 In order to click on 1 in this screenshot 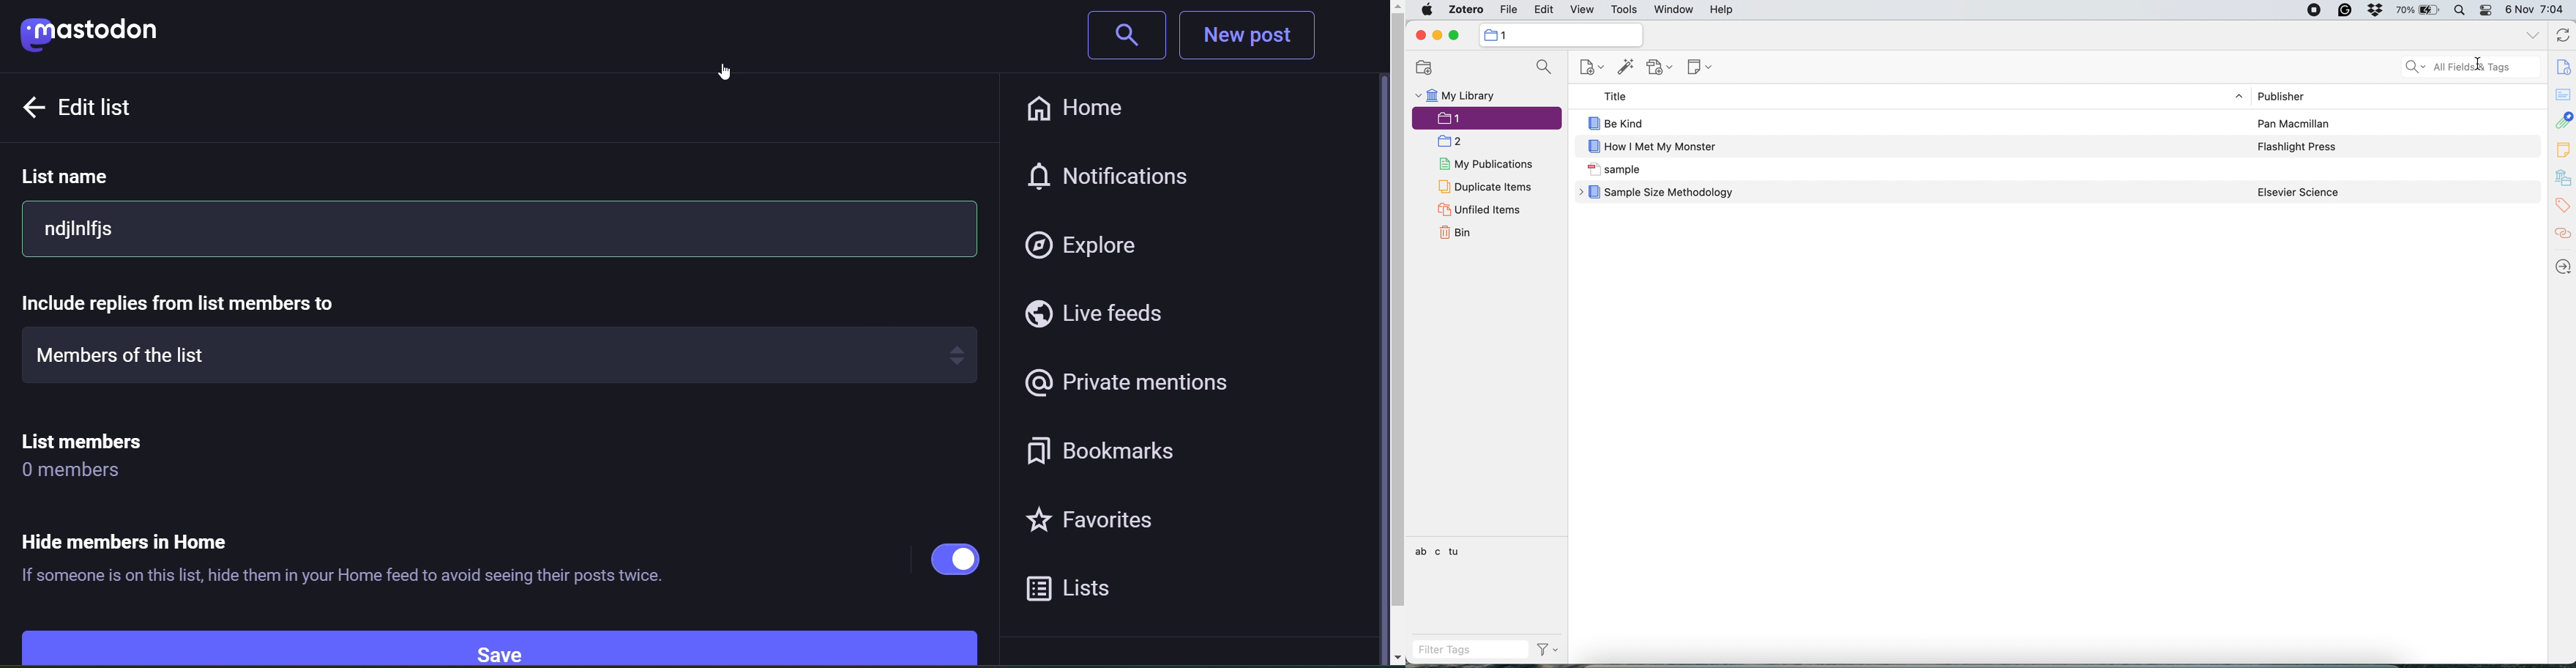, I will do `click(1507, 36)`.